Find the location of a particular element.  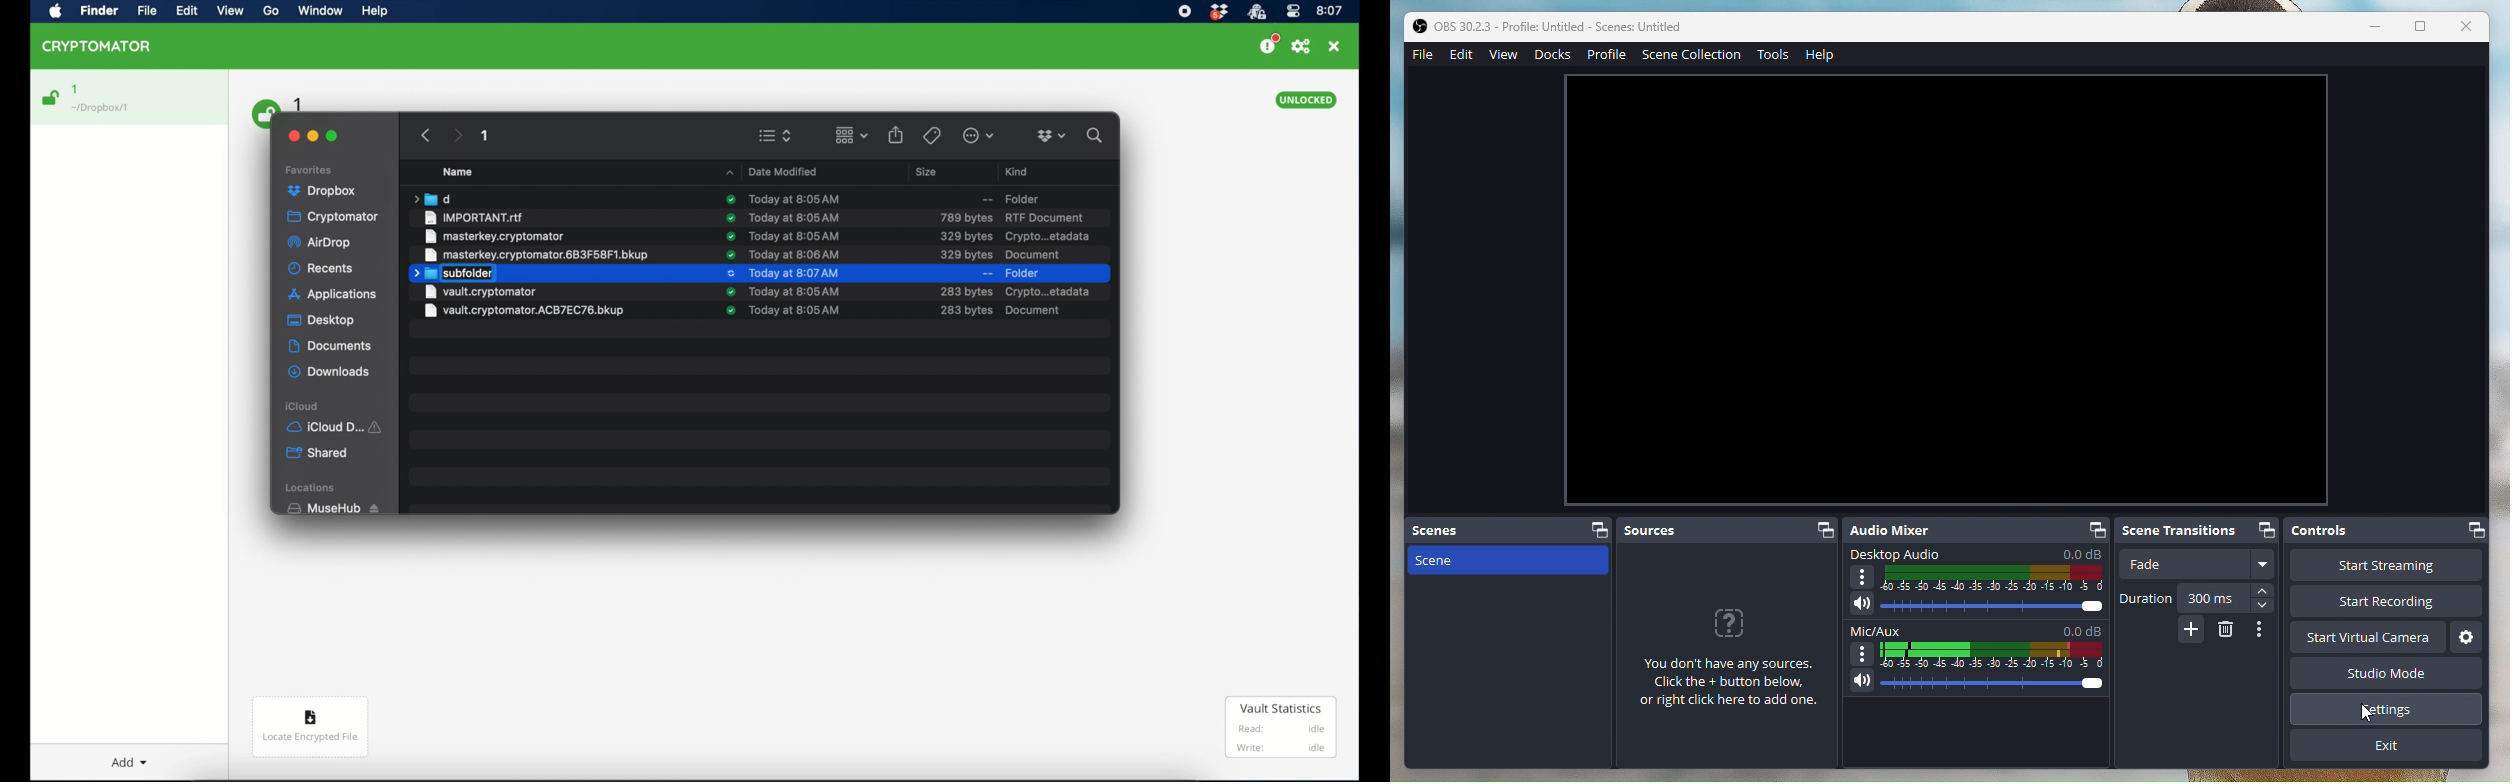

Mic/Aux is located at coordinates (1977, 658).